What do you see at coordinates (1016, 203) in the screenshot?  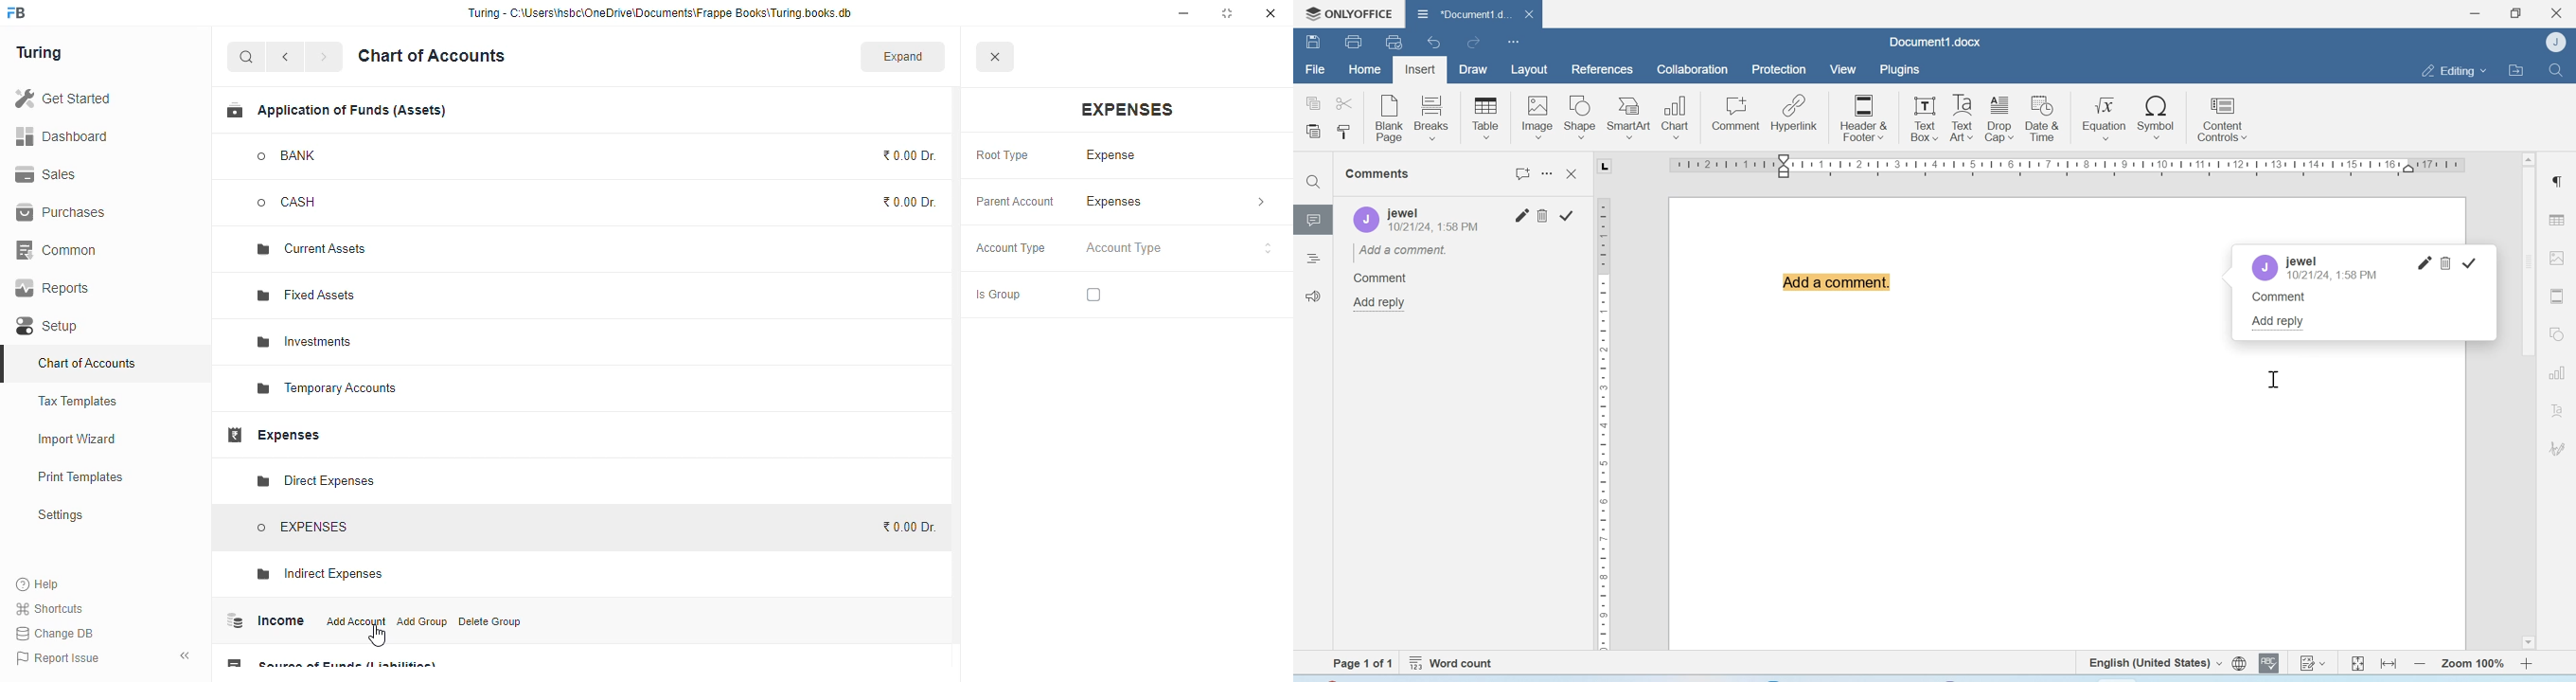 I see `parent account` at bounding box center [1016, 203].